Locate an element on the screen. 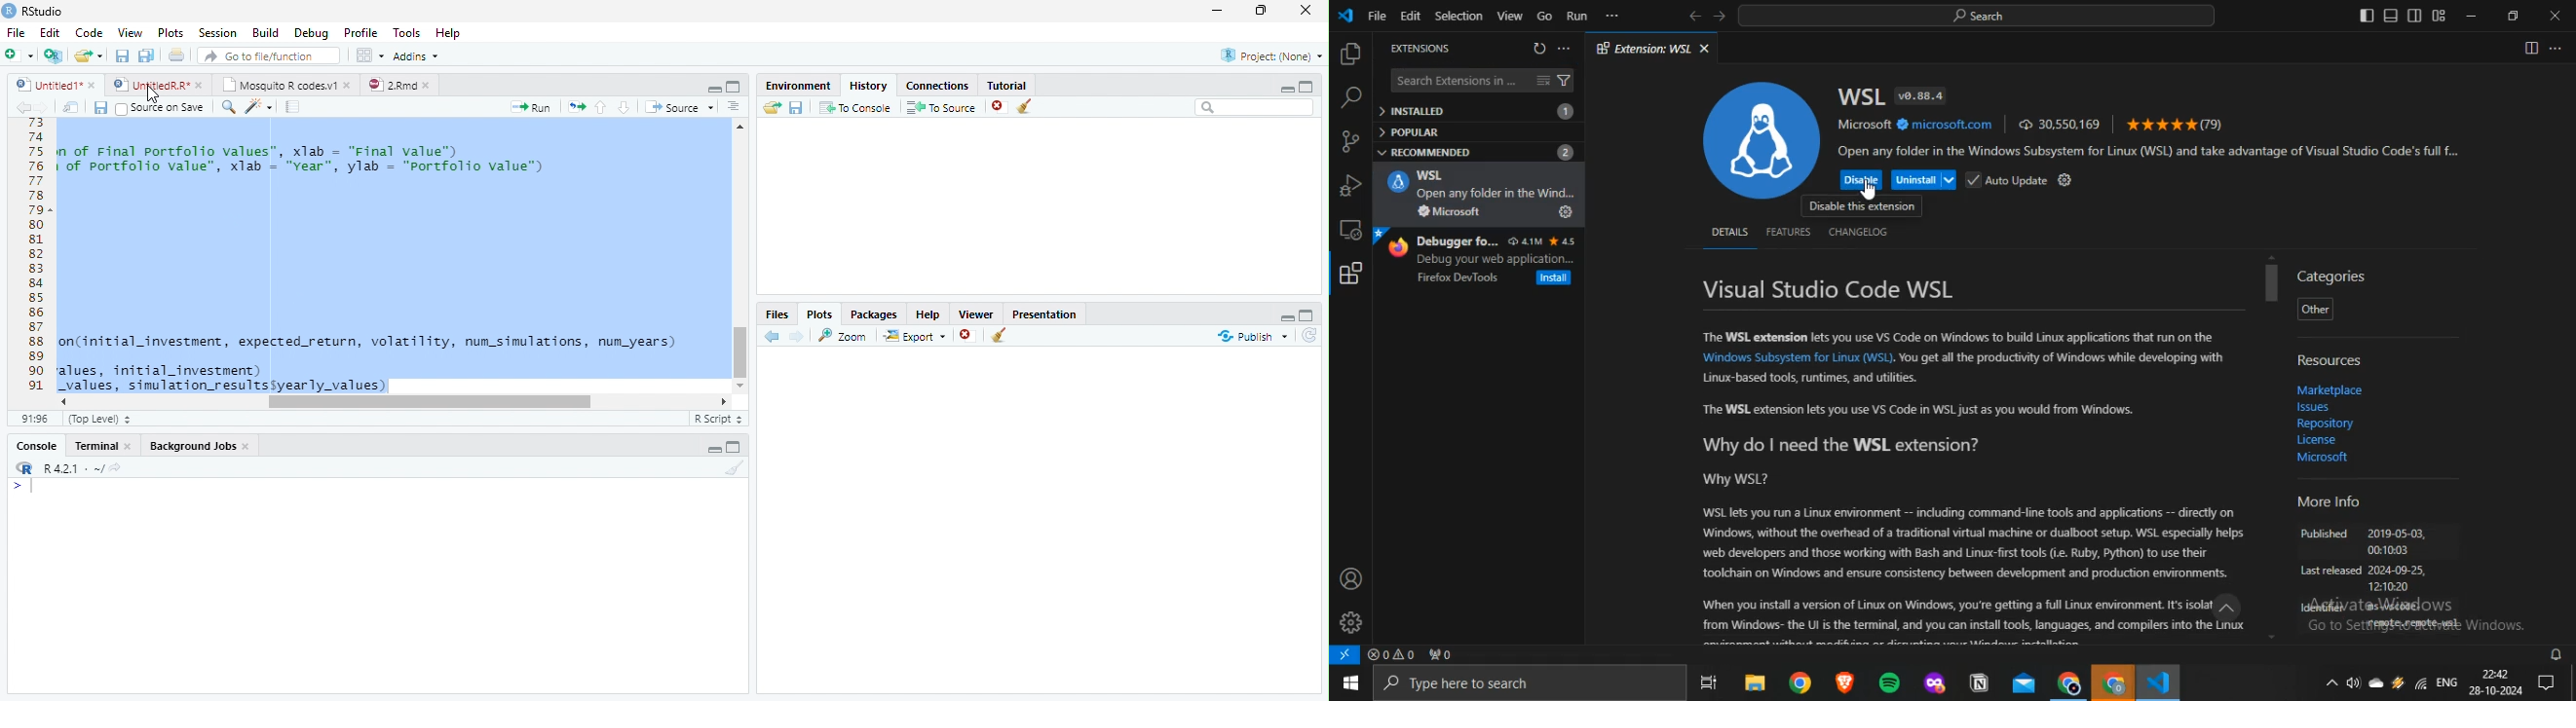 The image size is (2576, 728). explorer is located at coordinates (1349, 55).